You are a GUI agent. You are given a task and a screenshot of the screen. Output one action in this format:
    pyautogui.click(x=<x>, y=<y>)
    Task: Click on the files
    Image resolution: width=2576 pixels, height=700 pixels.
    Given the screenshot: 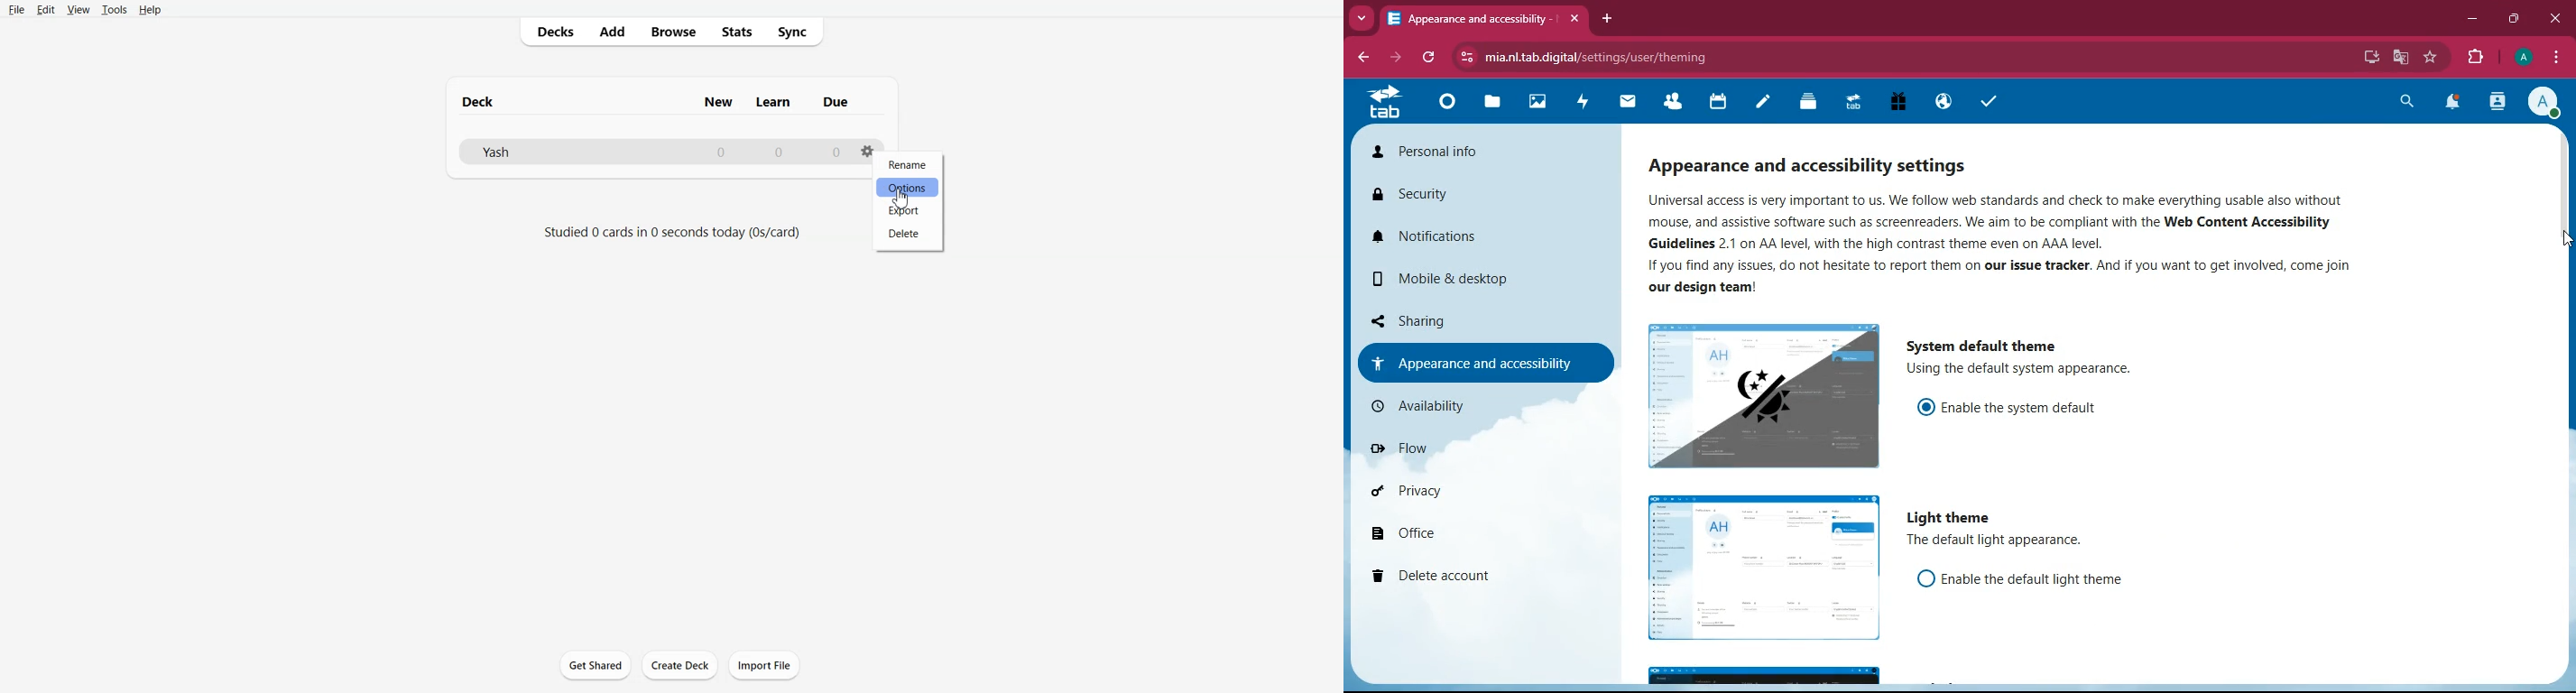 What is the action you would take?
    pyautogui.click(x=1490, y=105)
    